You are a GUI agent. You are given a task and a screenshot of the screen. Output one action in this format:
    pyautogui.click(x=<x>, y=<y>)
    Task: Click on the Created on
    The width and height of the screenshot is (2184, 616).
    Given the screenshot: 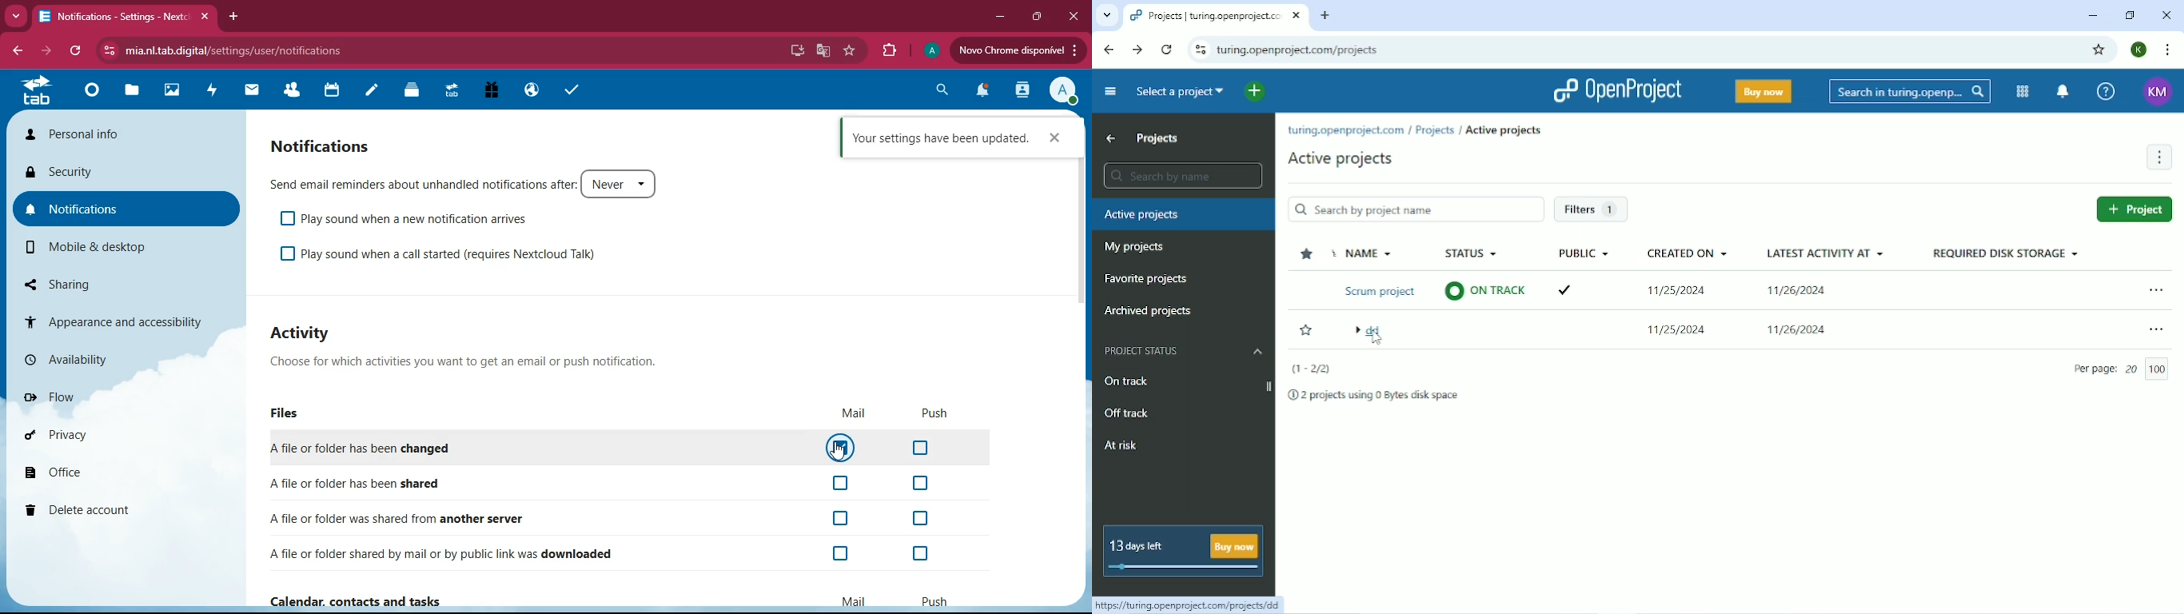 What is the action you would take?
    pyautogui.click(x=1689, y=252)
    